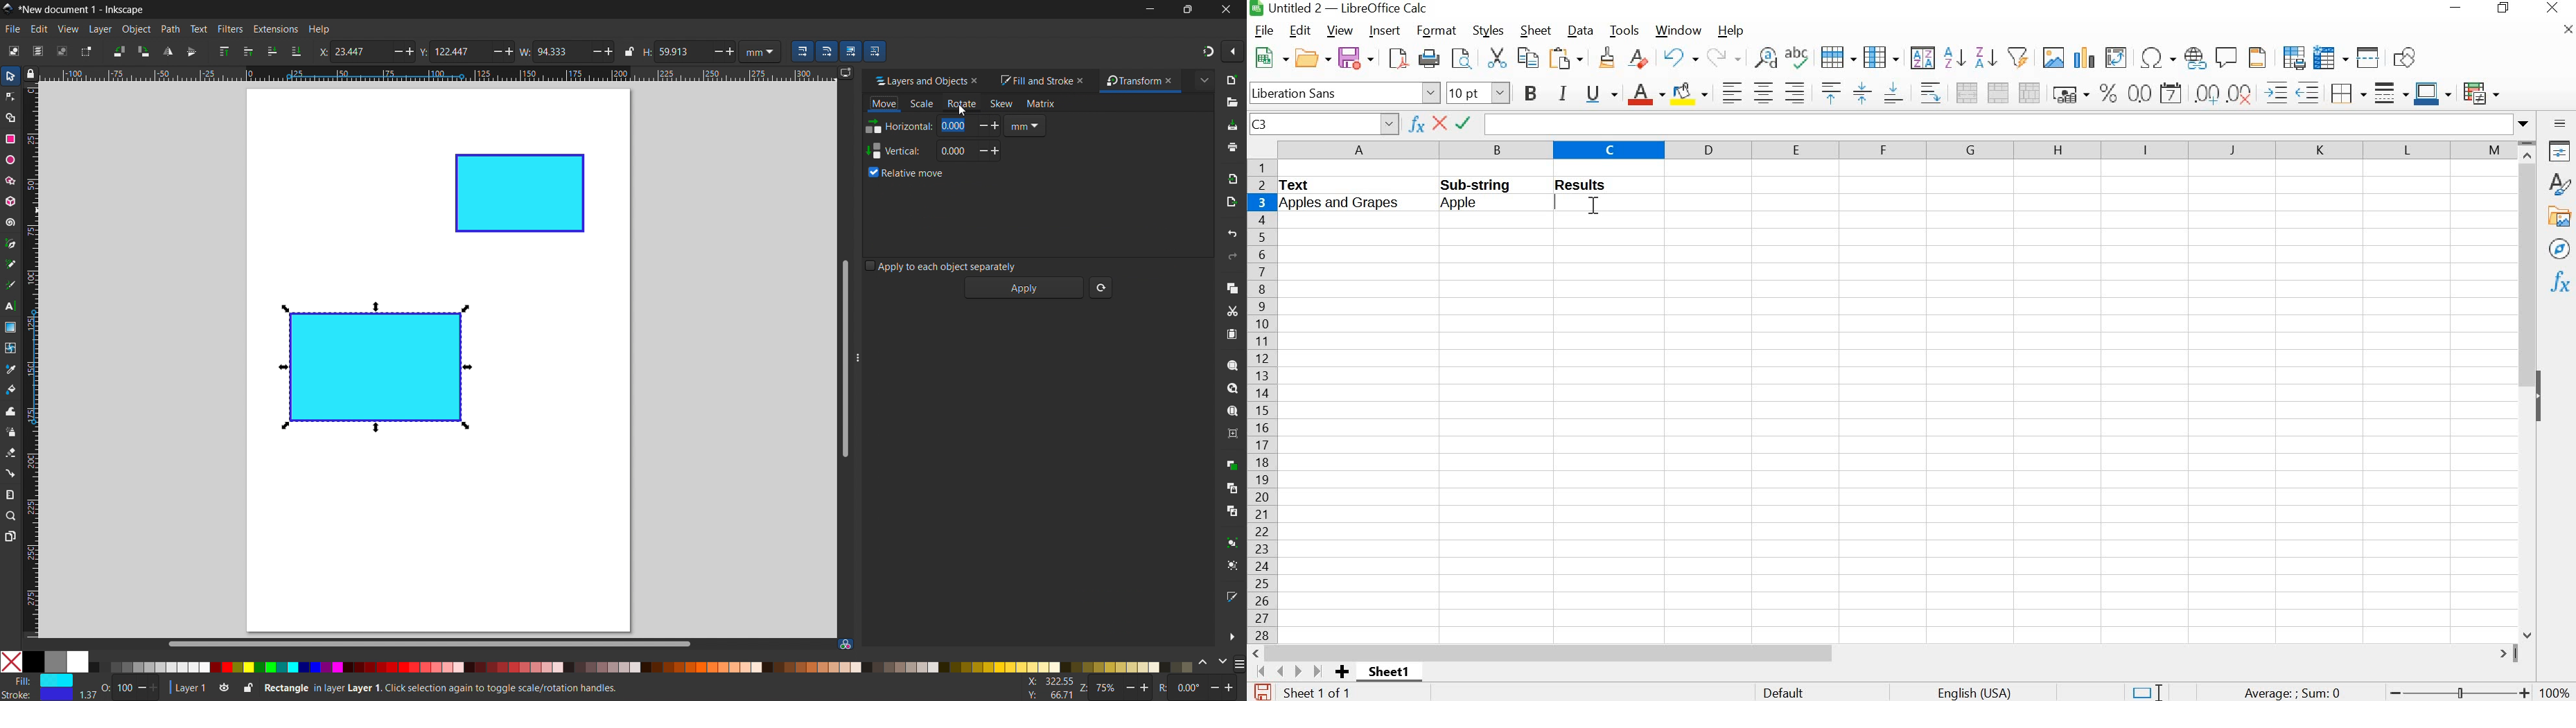 This screenshot has width=2576, height=728. Describe the element at coordinates (1148, 9) in the screenshot. I see `minimize` at that location.